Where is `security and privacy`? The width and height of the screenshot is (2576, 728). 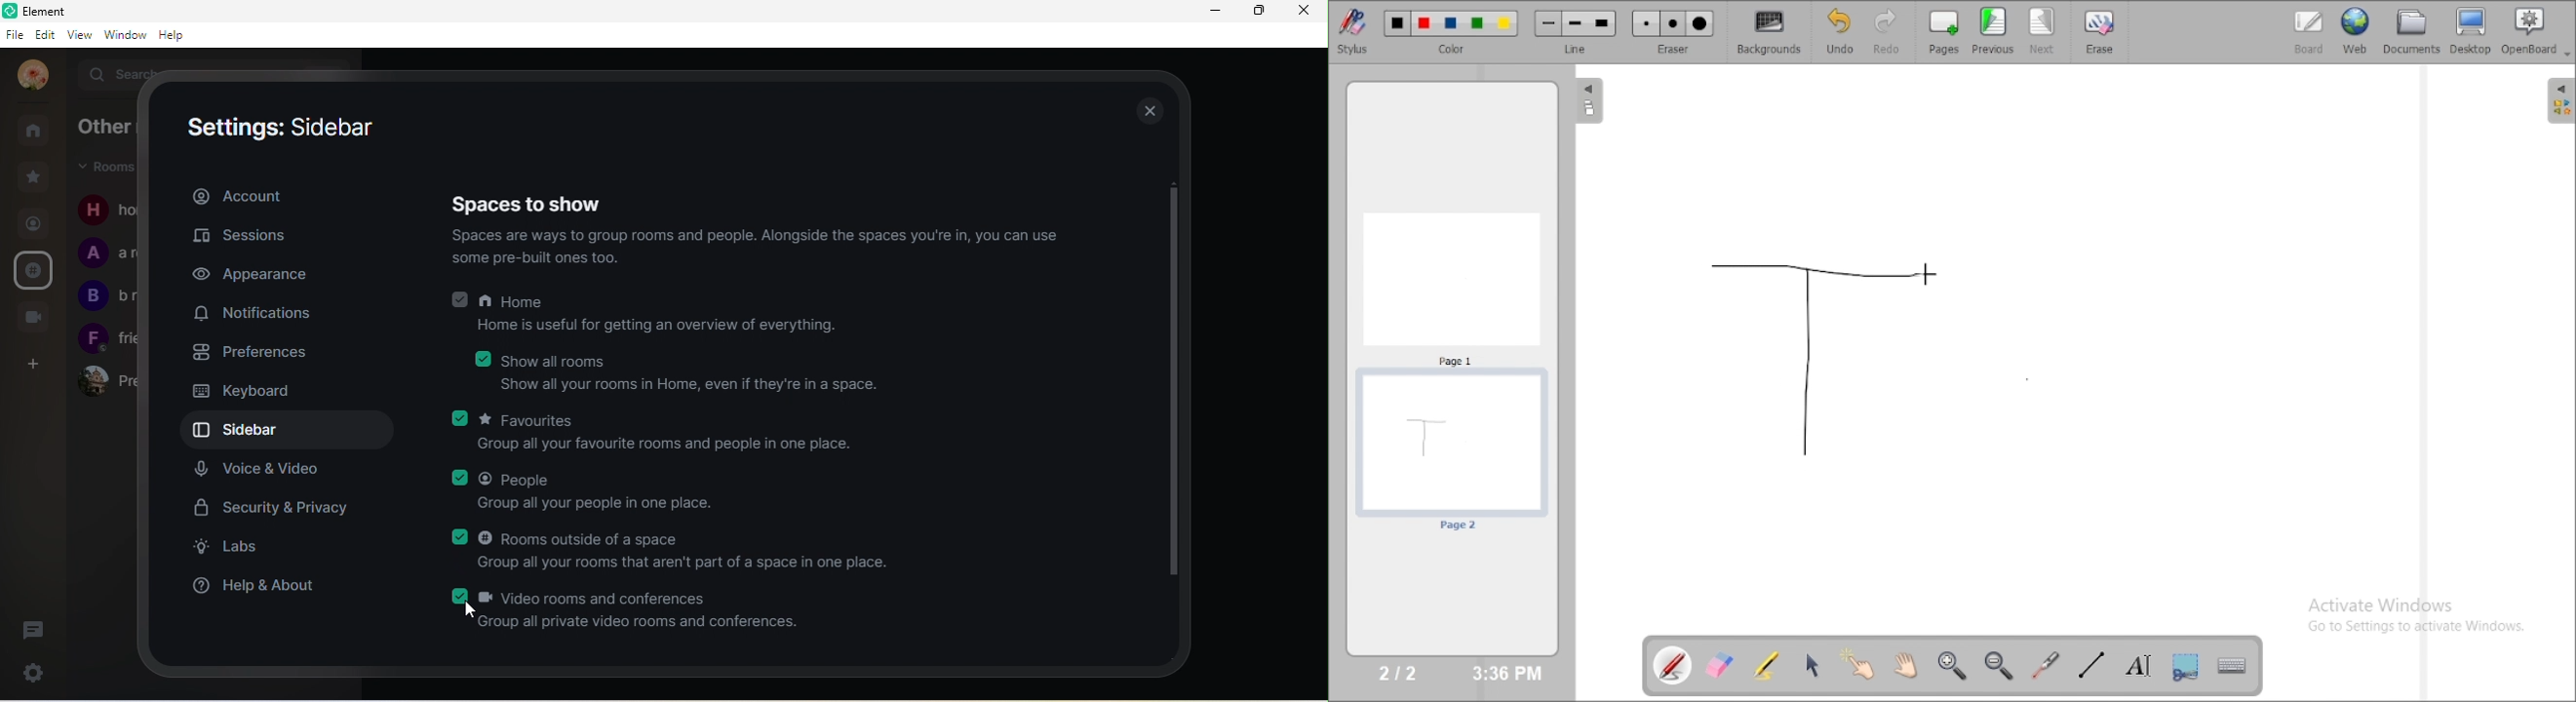
security and privacy is located at coordinates (279, 509).